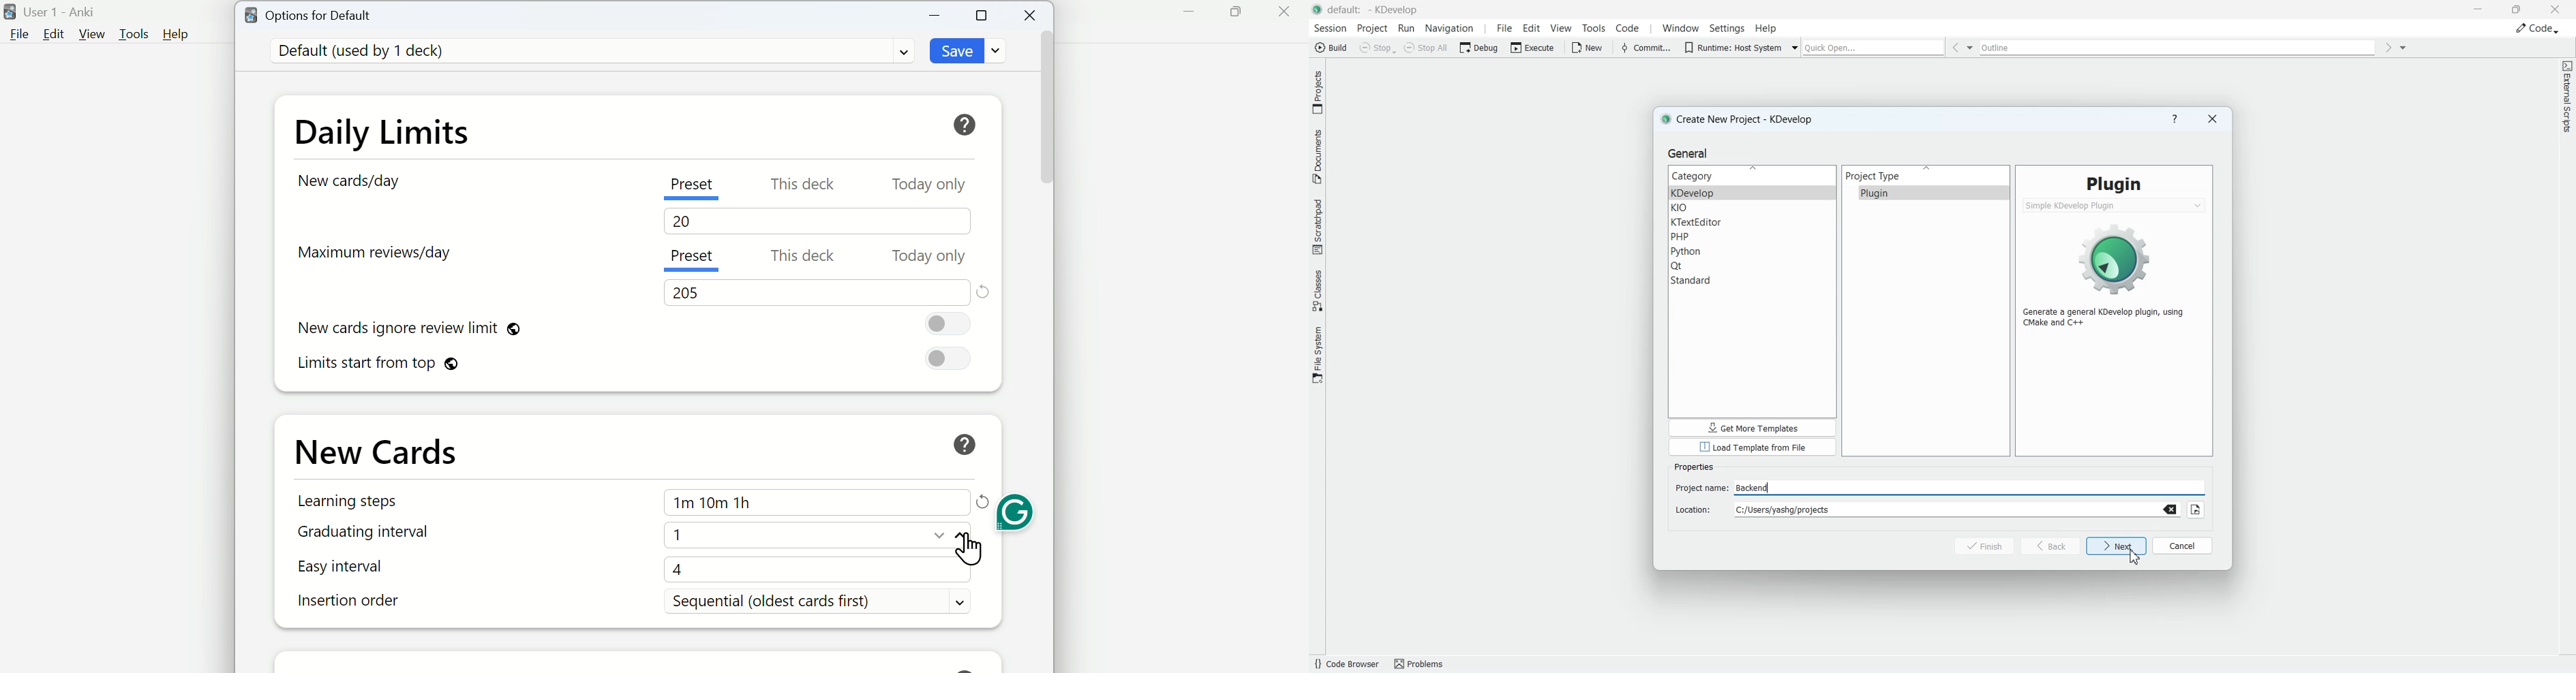  I want to click on Minimize, so click(937, 15).